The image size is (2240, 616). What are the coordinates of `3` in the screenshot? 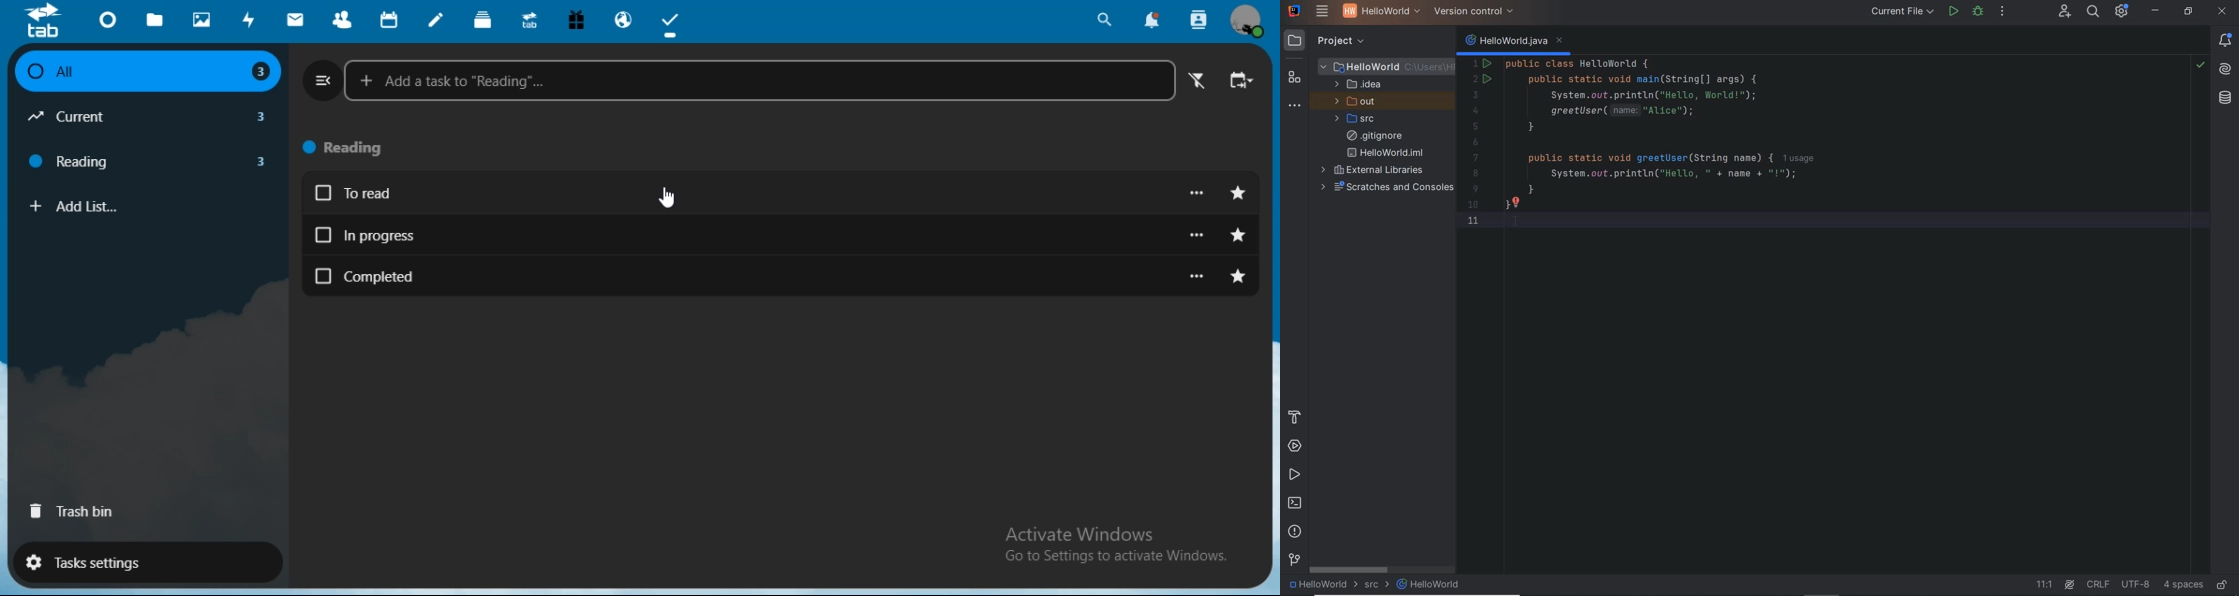 It's located at (261, 73).